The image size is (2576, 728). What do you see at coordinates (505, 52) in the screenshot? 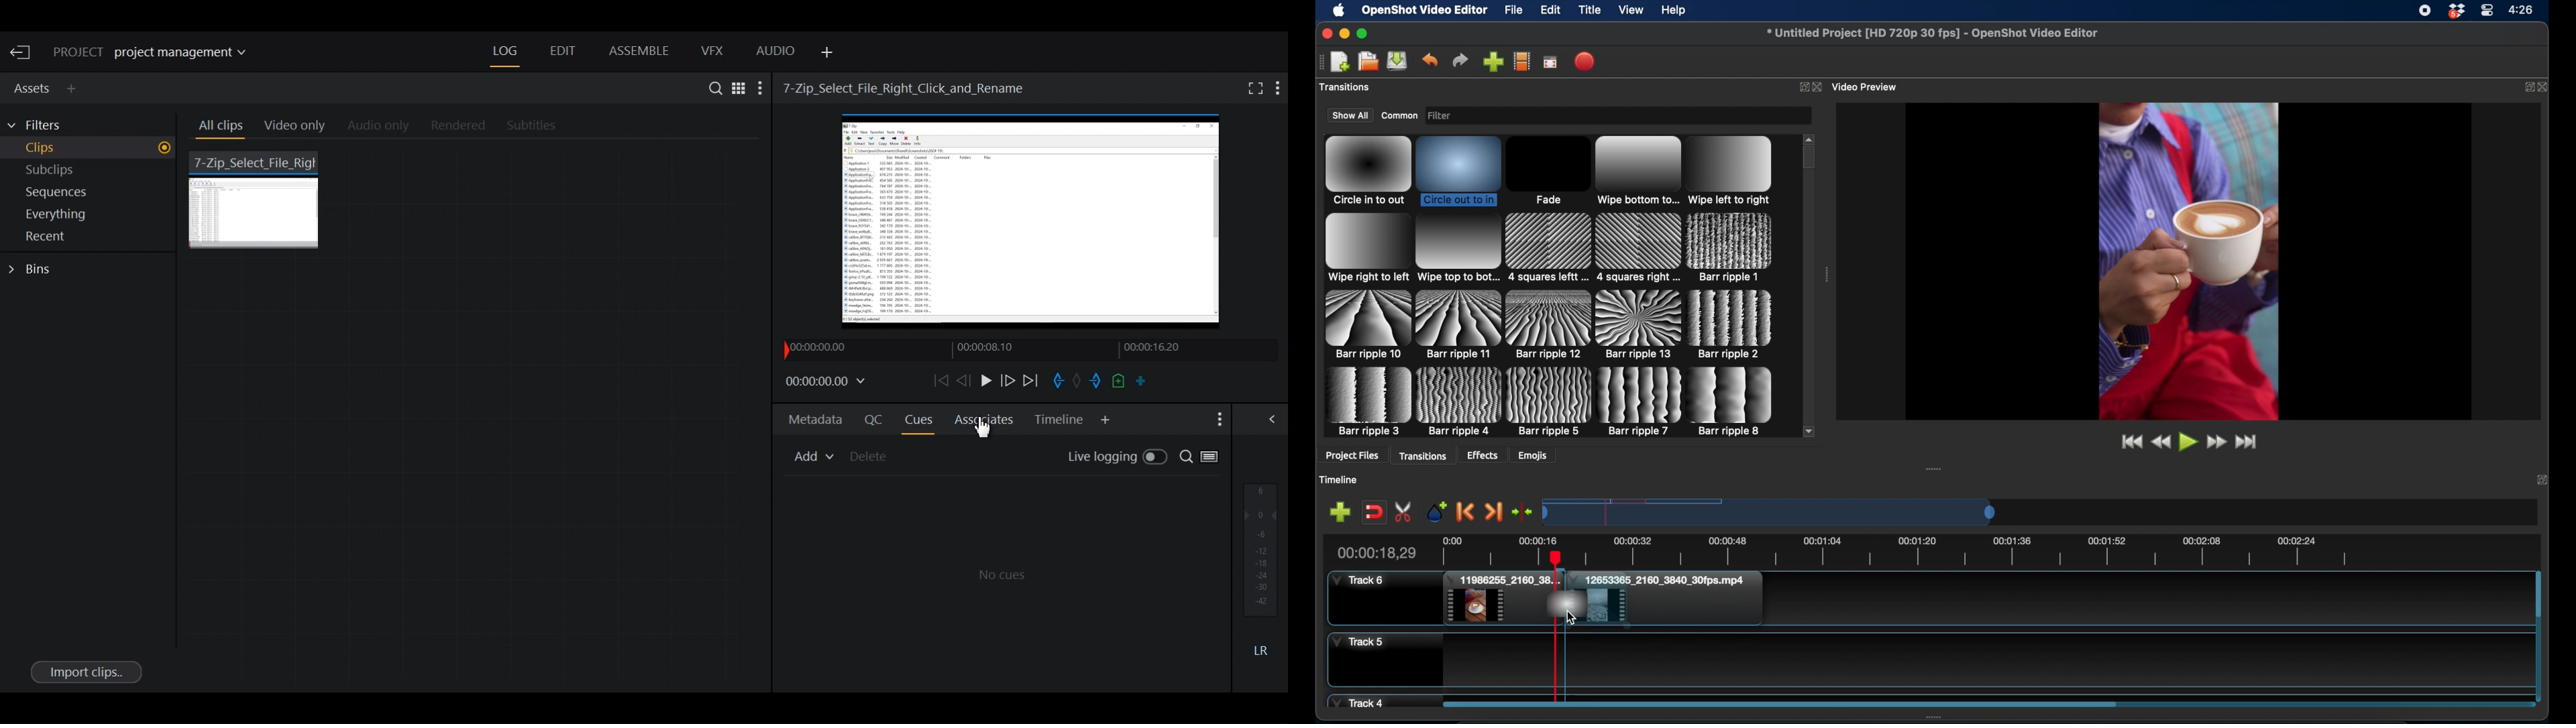
I see `Log` at bounding box center [505, 52].